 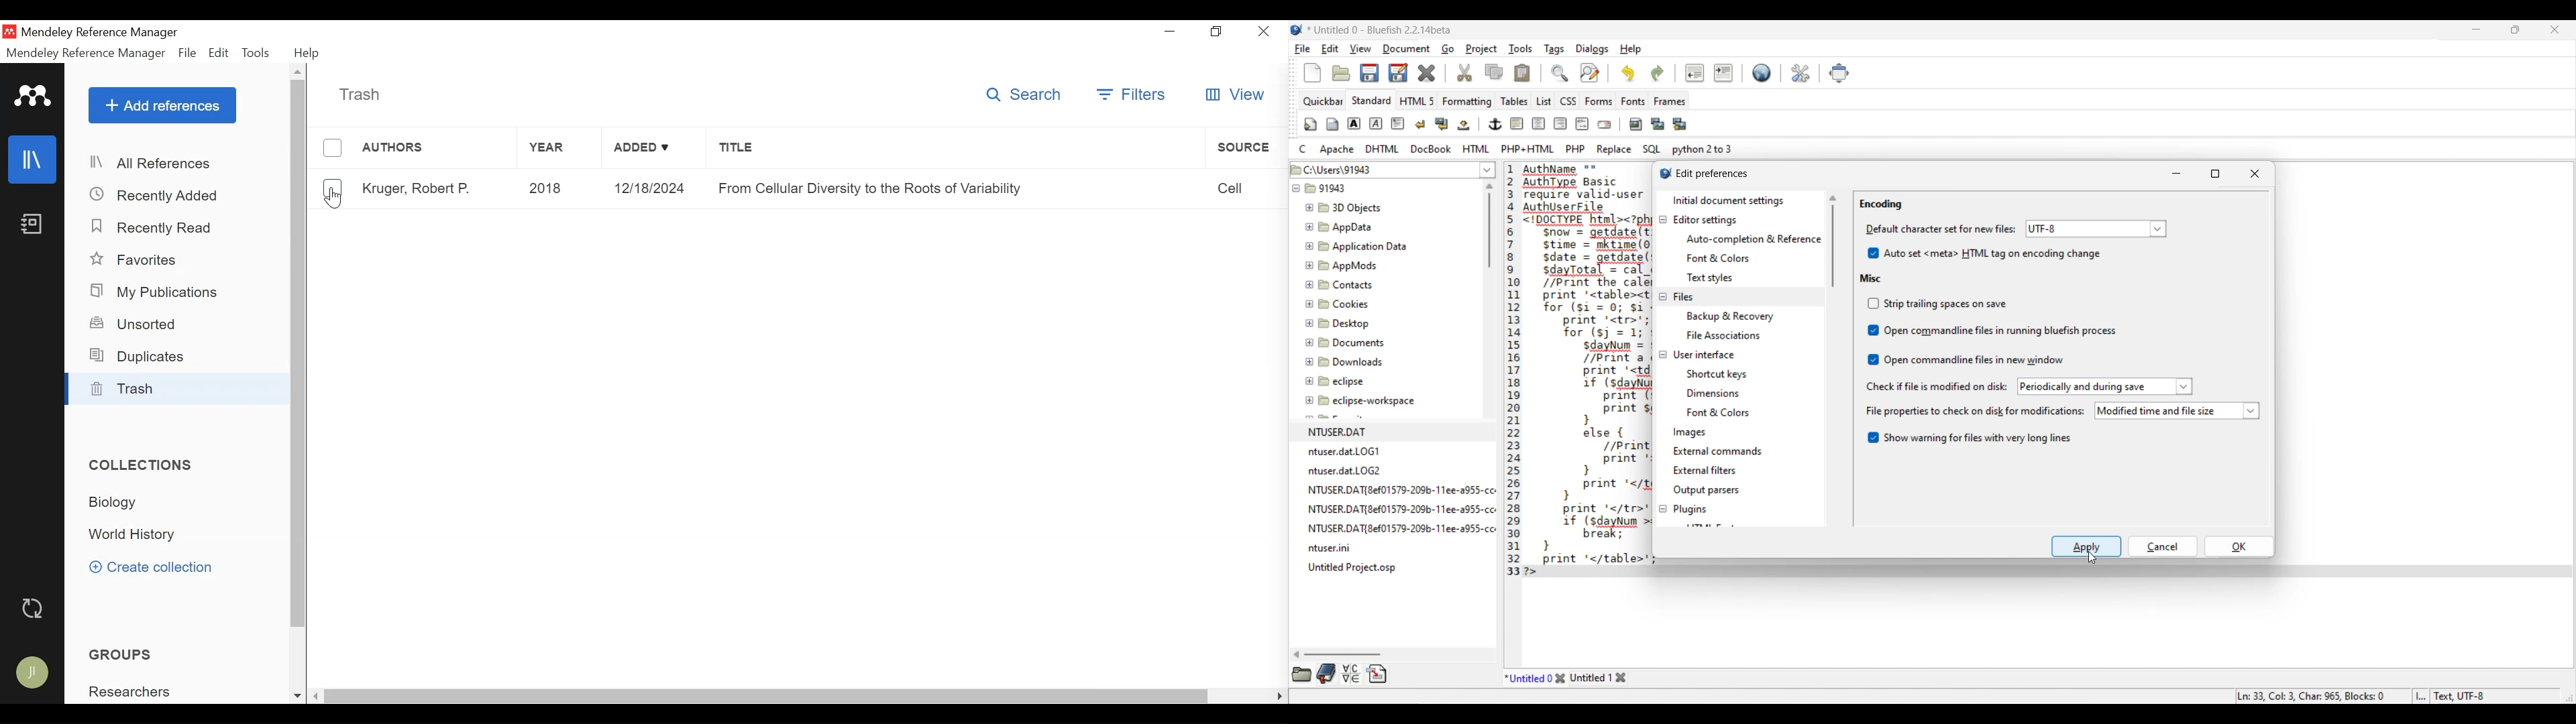 I want to click on Apply highlighted, so click(x=2086, y=546).